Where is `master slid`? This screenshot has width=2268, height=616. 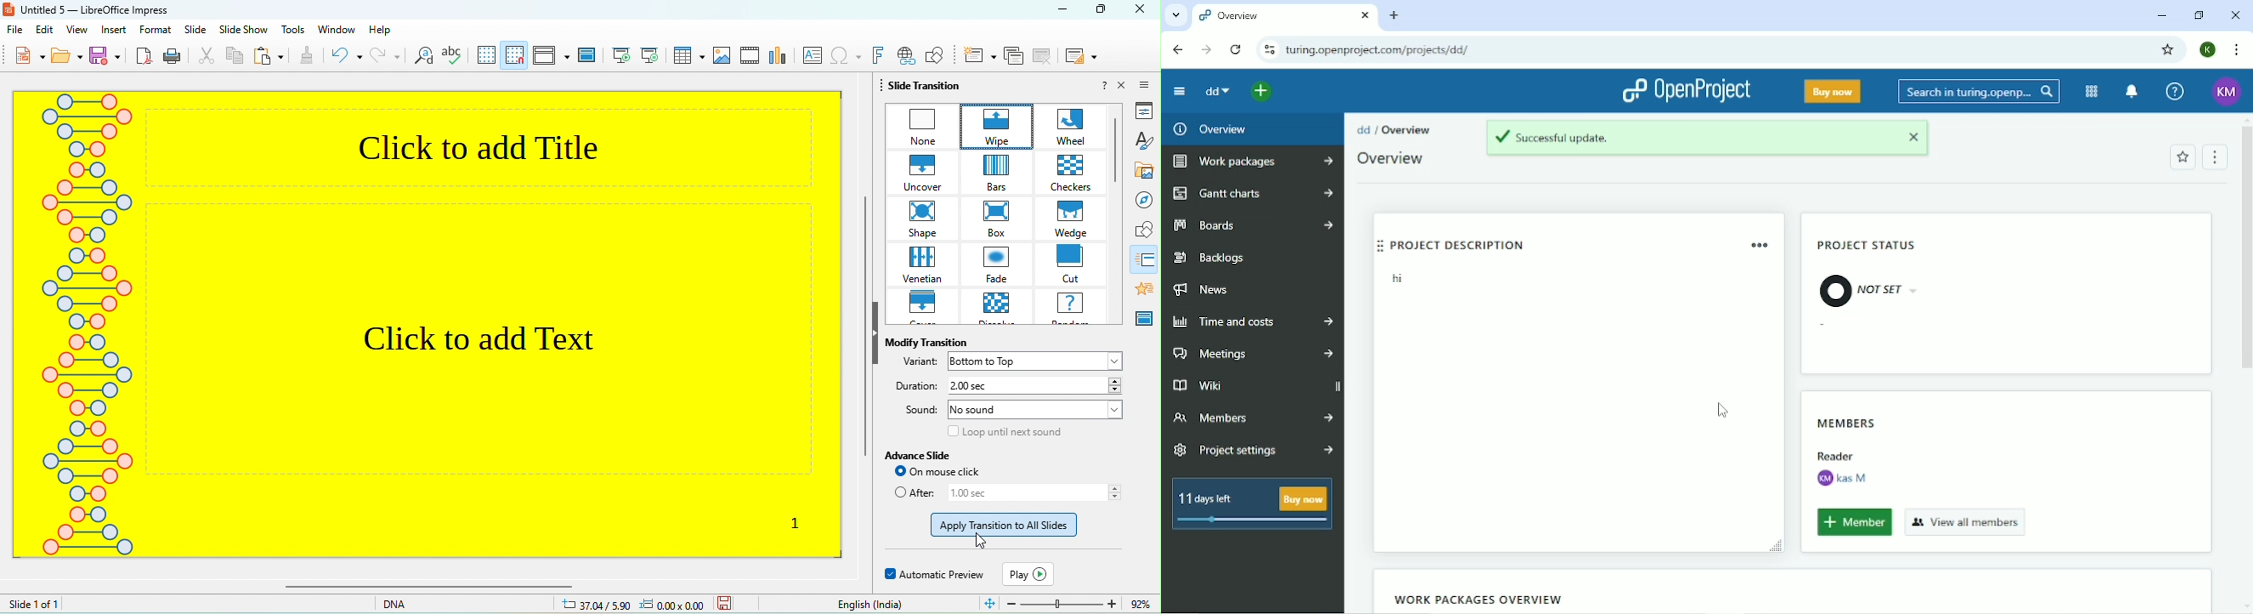 master slid is located at coordinates (586, 59).